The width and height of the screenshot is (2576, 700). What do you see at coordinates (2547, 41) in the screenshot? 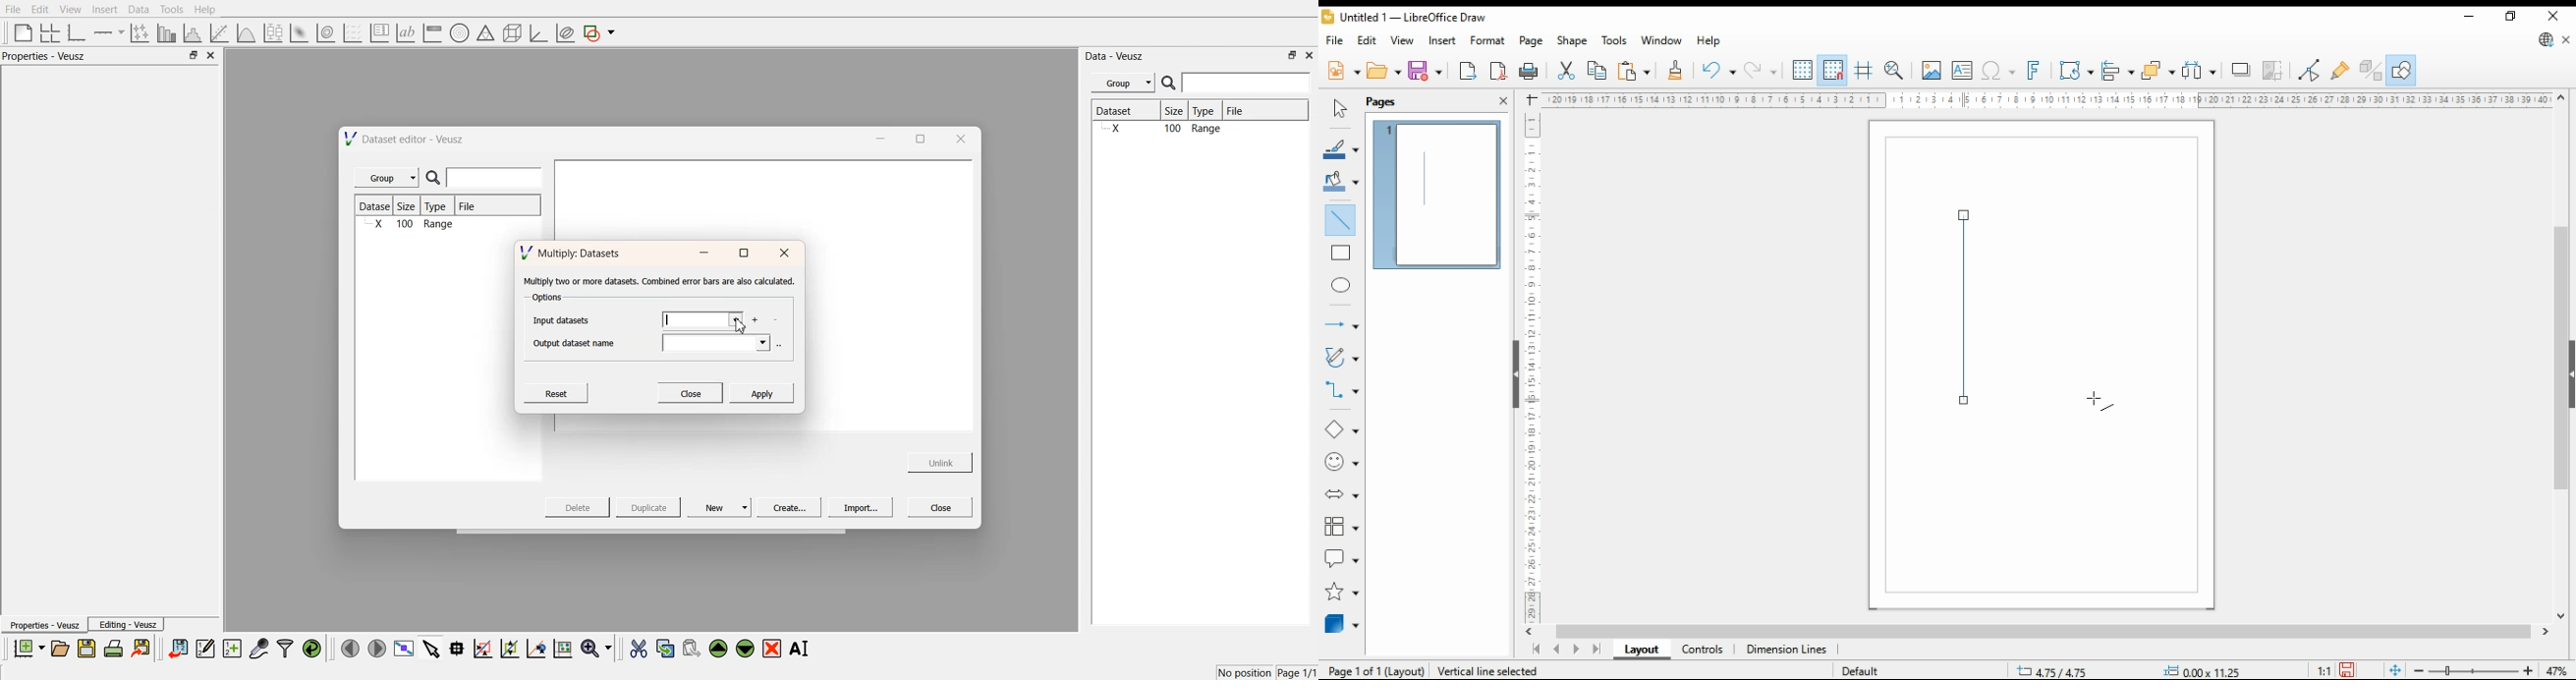
I see `libre office update` at bounding box center [2547, 41].